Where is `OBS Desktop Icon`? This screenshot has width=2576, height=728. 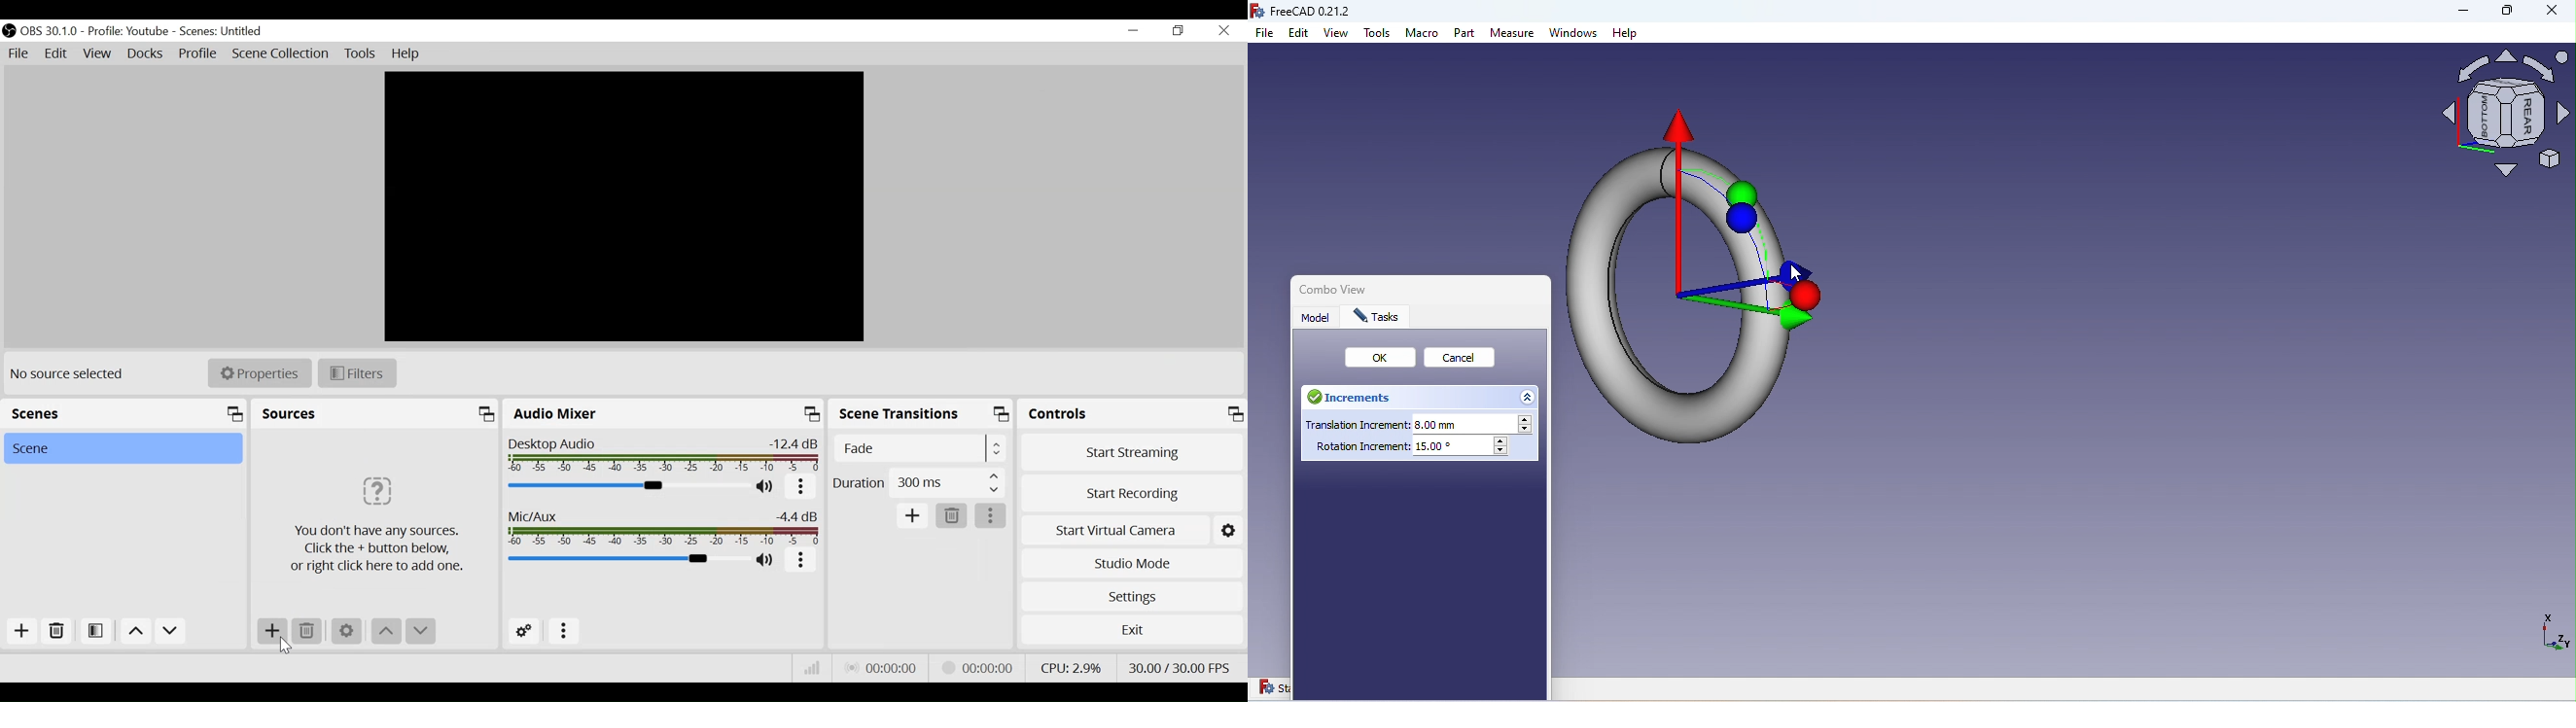 OBS Desktop Icon is located at coordinates (8, 31).